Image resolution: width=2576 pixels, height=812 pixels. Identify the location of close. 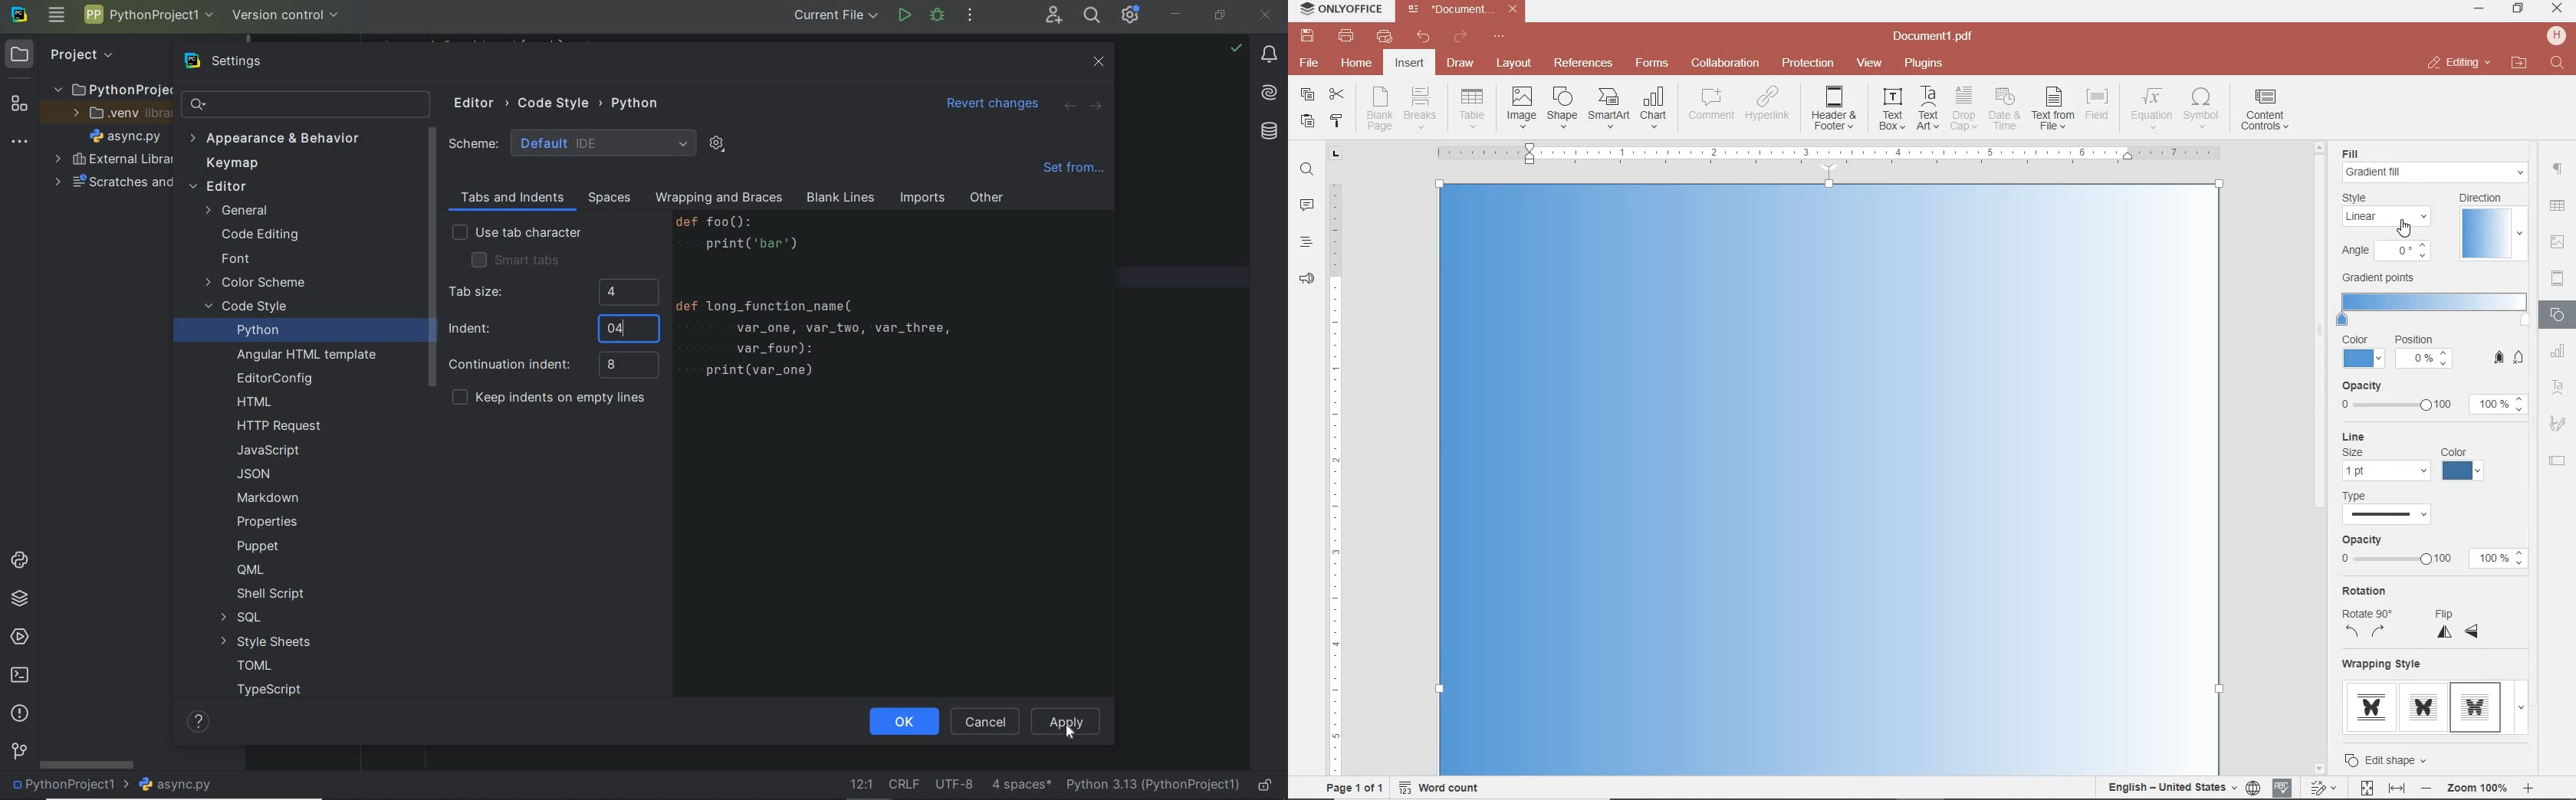
(2458, 63).